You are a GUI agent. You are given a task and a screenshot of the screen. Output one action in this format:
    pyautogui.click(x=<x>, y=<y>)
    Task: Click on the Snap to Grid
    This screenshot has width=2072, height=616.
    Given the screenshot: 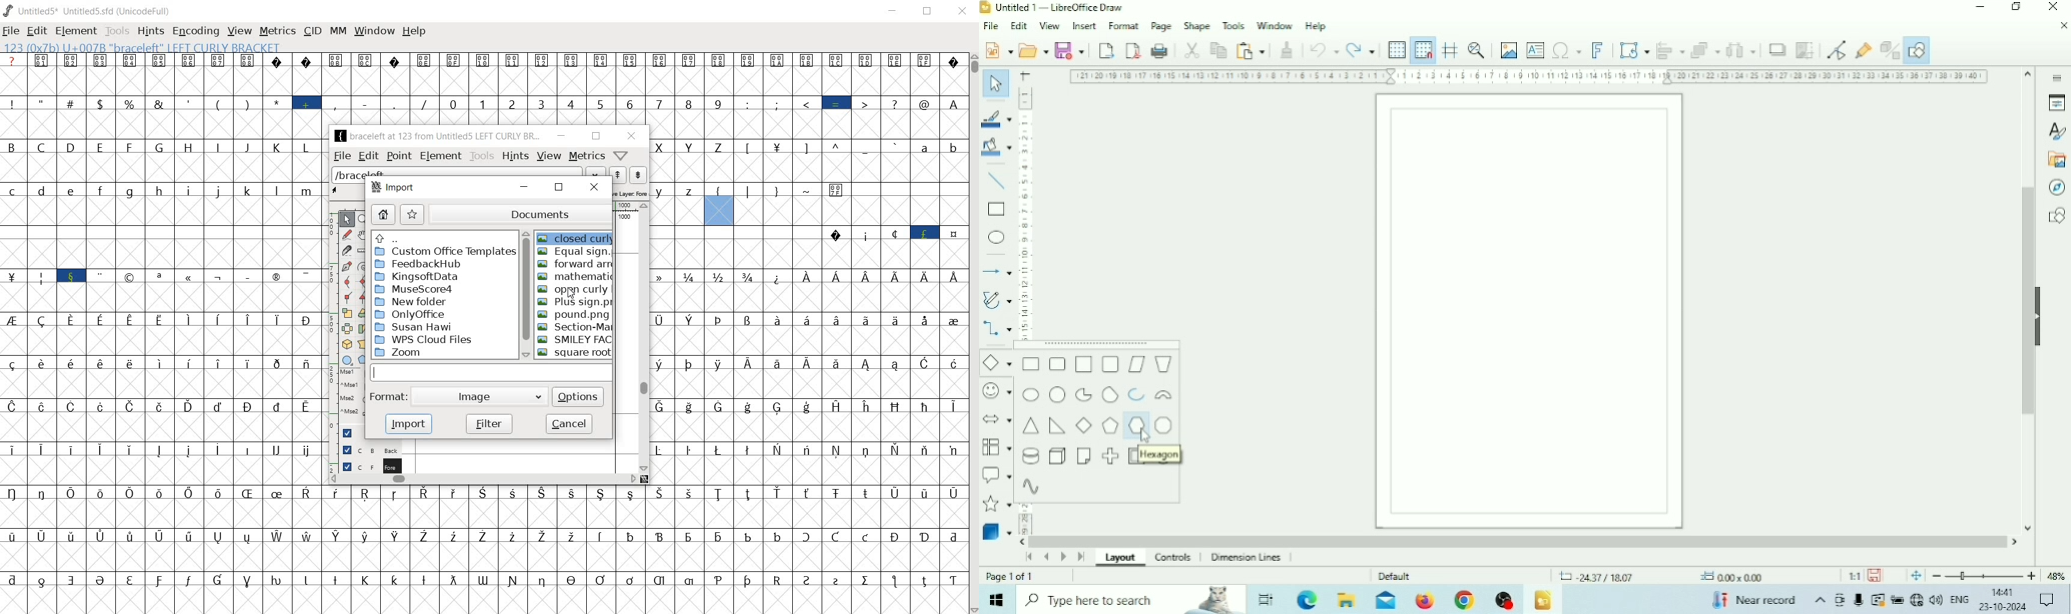 What is the action you would take?
    pyautogui.click(x=1423, y=50)
    